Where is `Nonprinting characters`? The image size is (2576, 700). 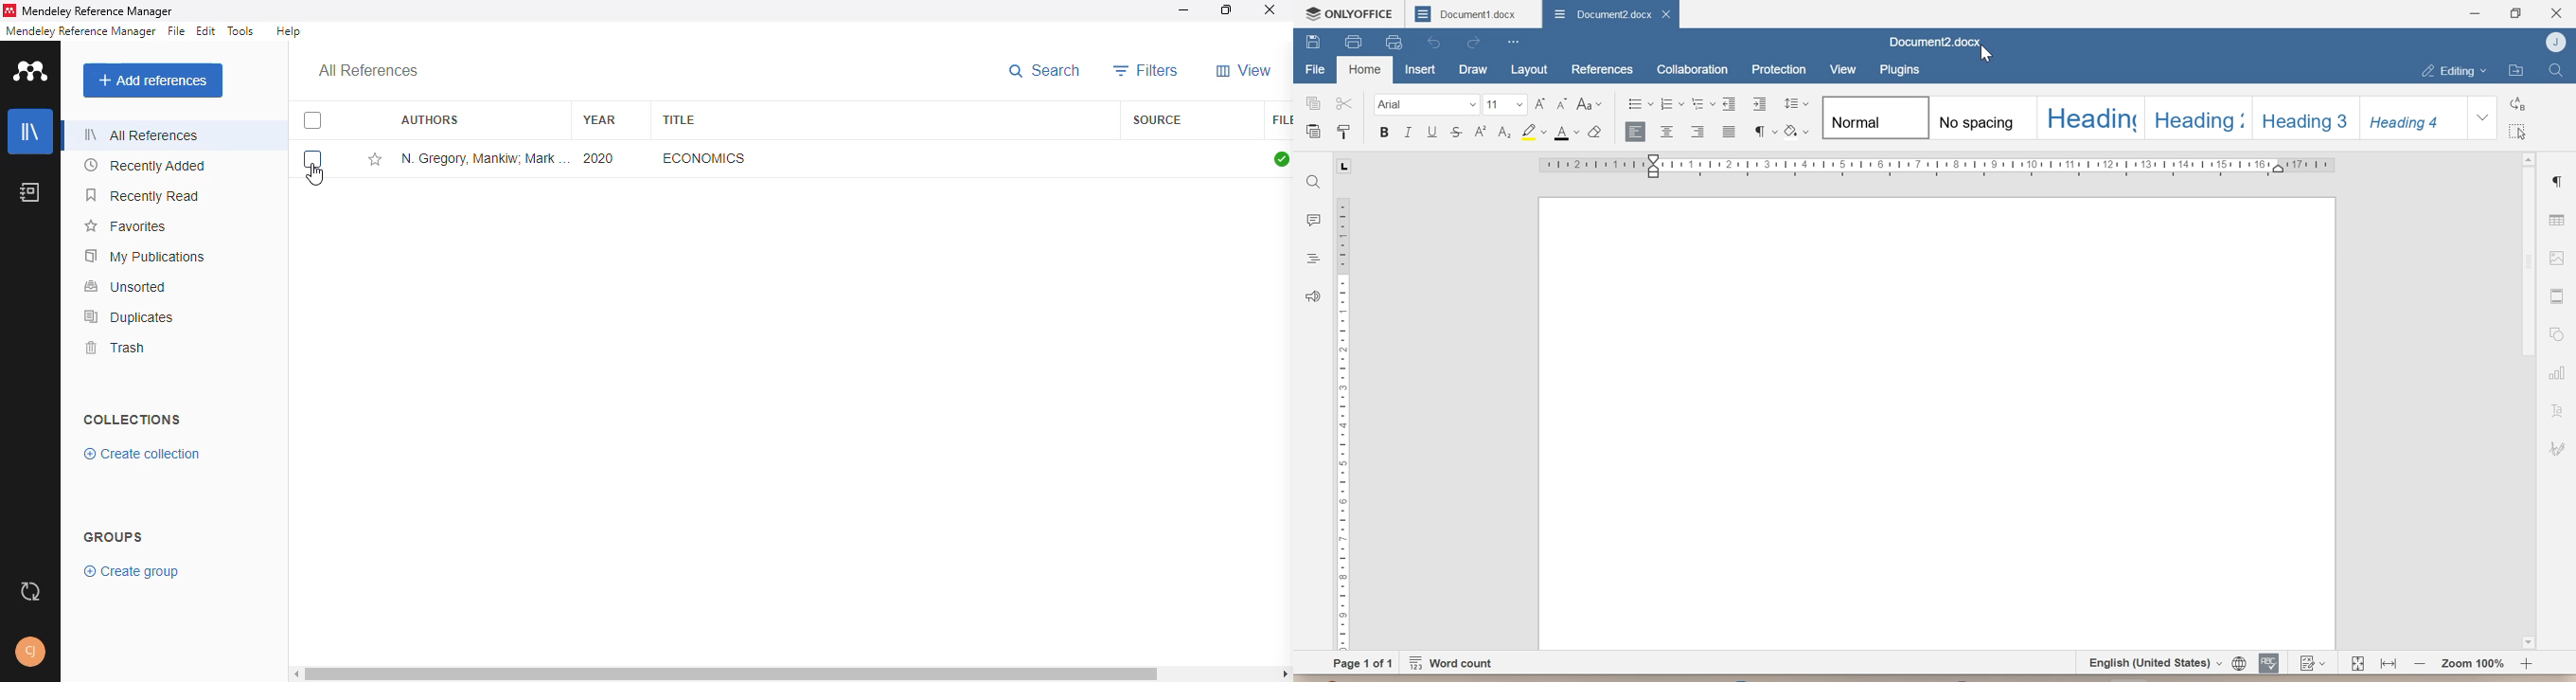
Nonprinting characters is located at coordinates (1764, 131).